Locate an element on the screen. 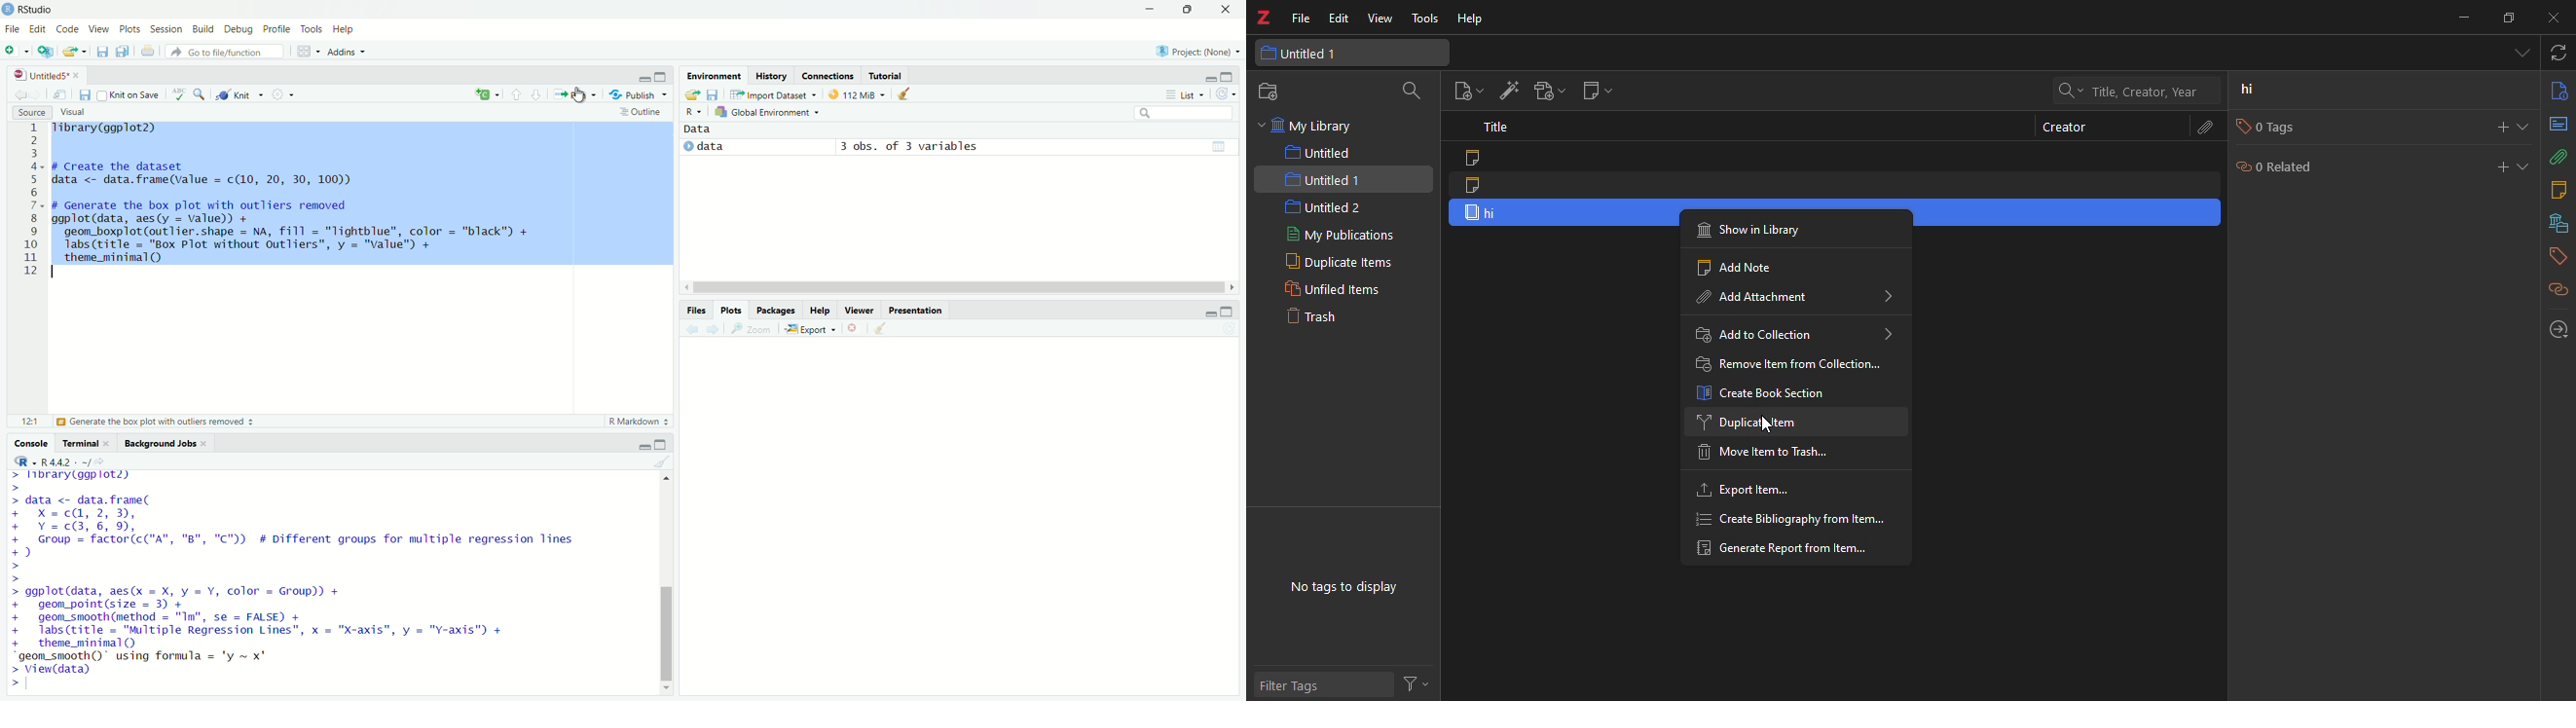 The width and height of the screenshot is (2576, 728). minimise is located at coordinates (646, 443).